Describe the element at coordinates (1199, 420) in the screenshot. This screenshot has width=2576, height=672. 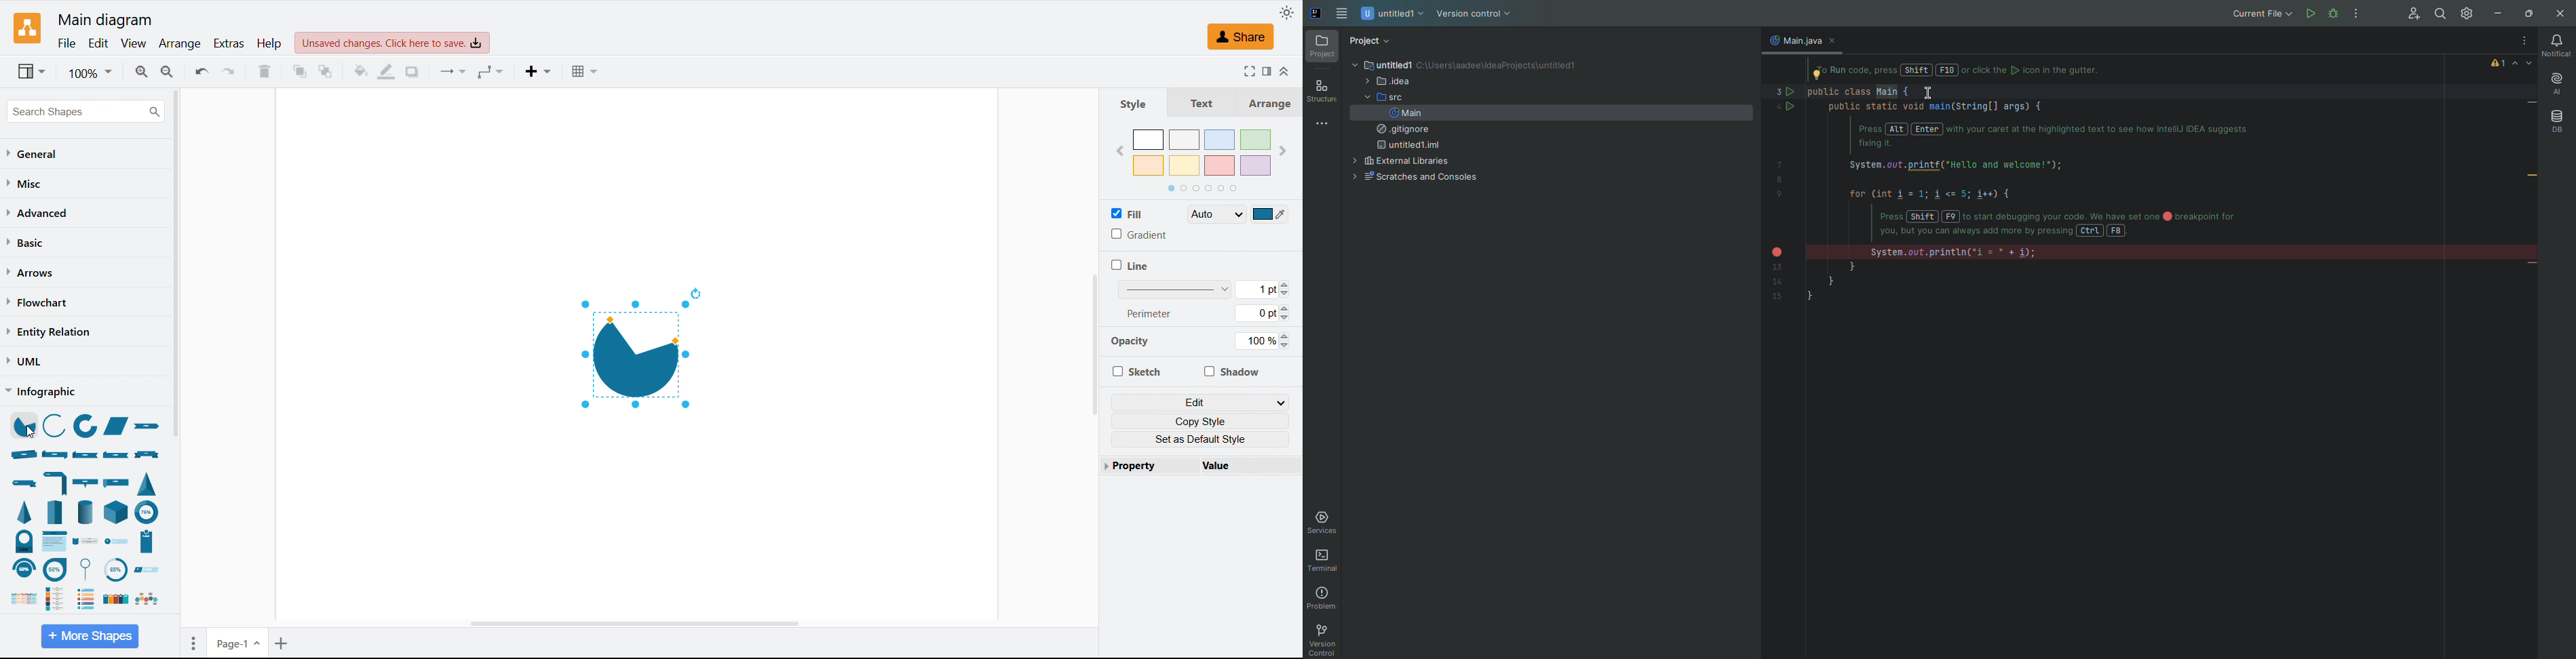
I see `Copy style ` at that location.